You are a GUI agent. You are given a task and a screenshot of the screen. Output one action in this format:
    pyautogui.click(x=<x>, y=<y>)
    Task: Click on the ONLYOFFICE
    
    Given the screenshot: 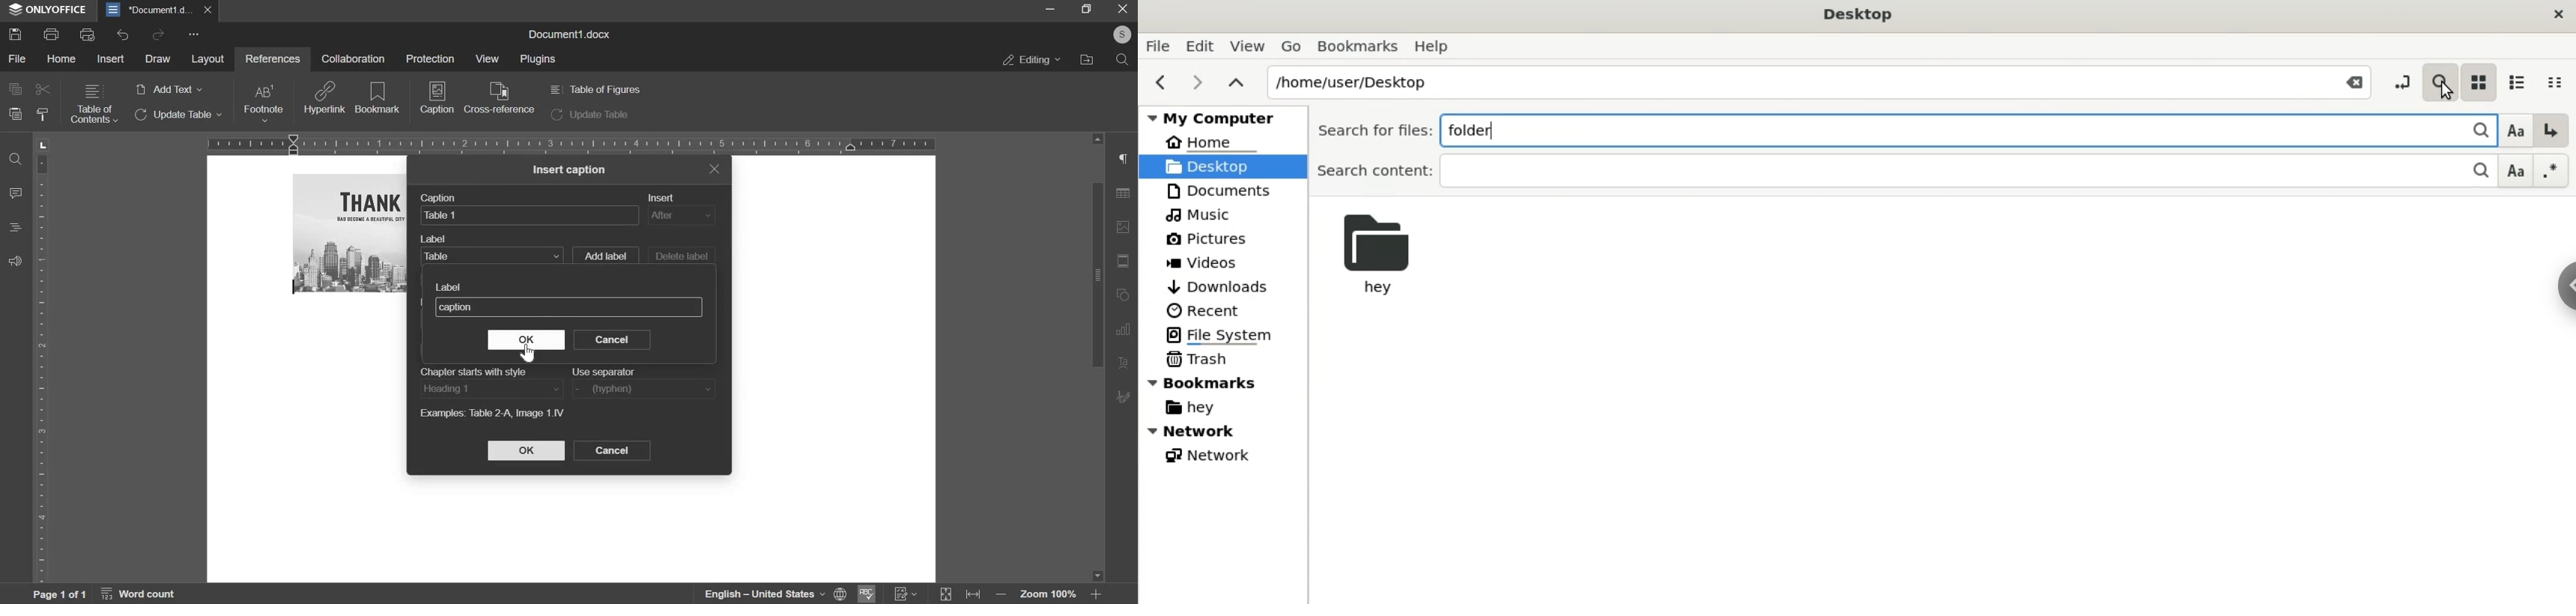 What is the action you would take?
    pyautogui.click(x=48, y=10)
    